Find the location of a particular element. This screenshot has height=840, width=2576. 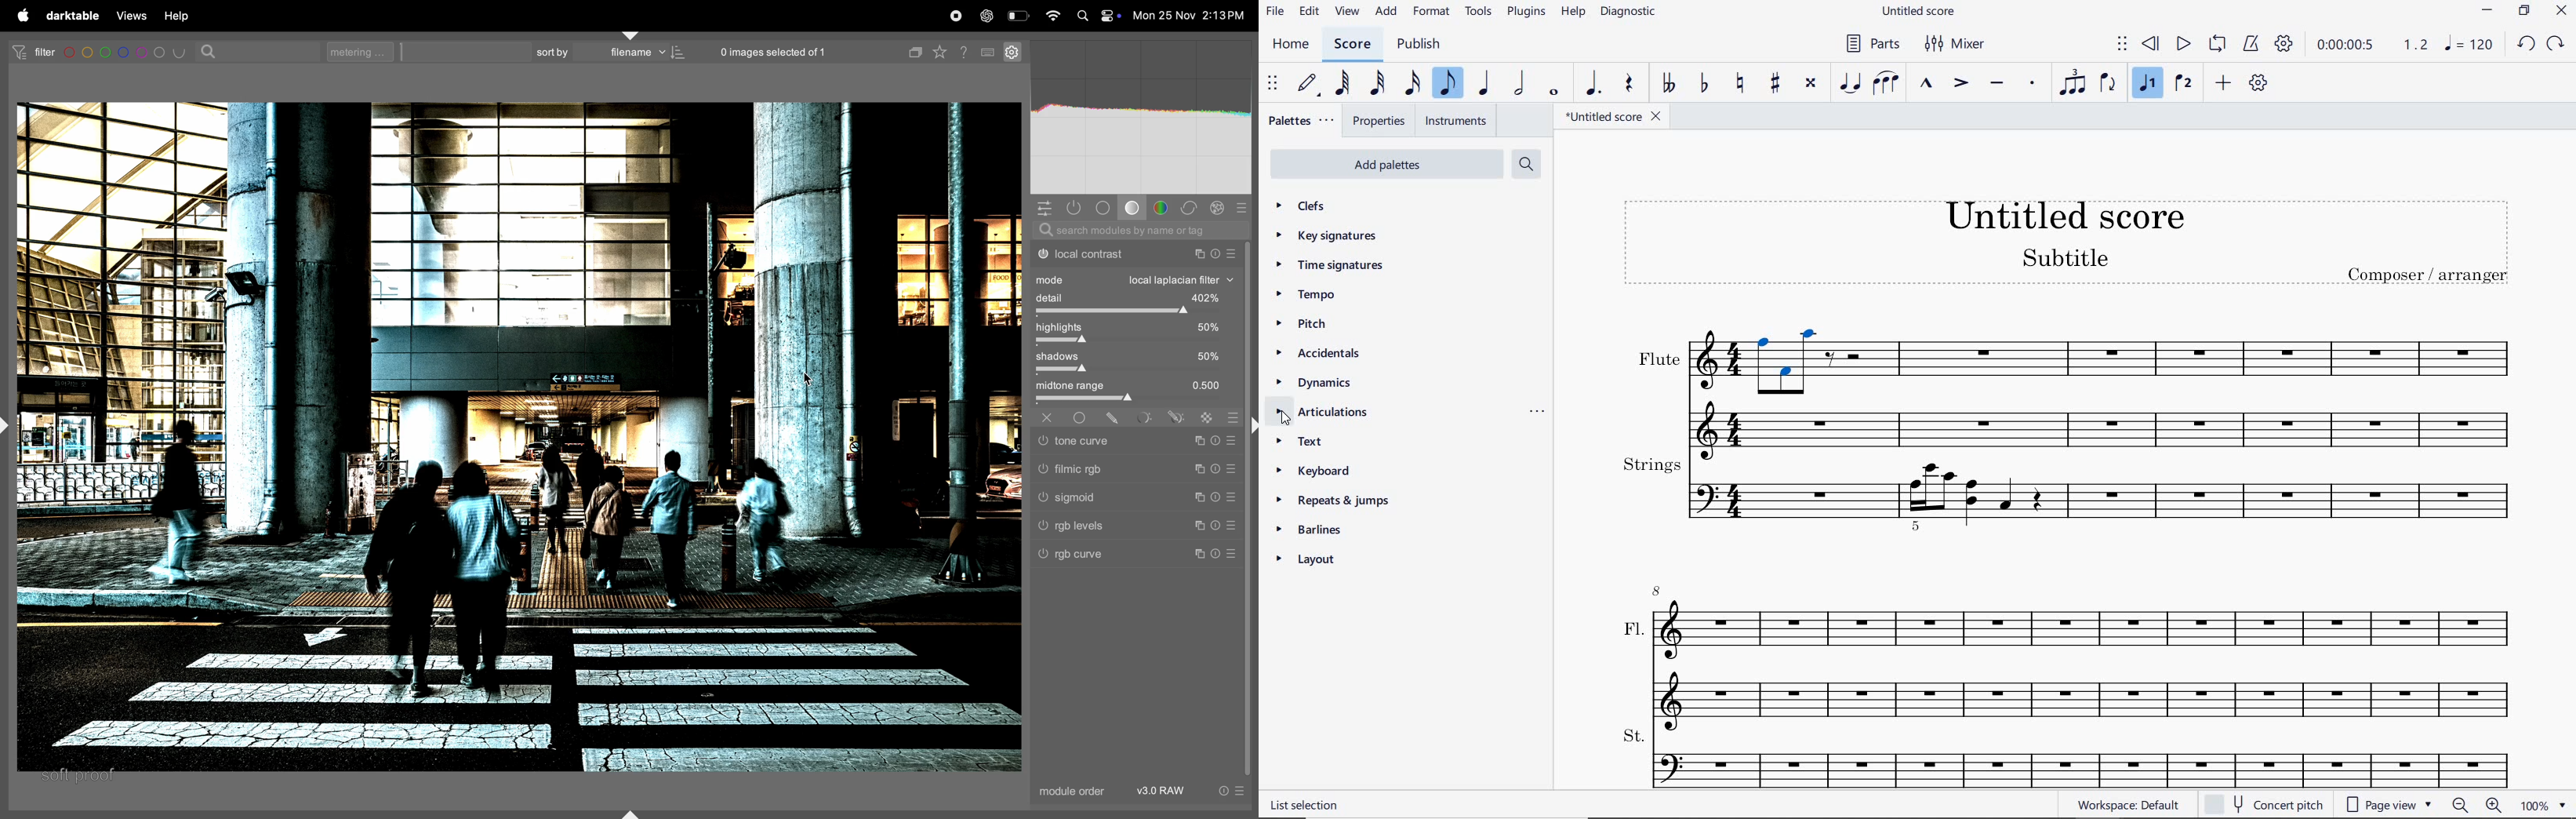

presets is located at coordinates (1243, 207).